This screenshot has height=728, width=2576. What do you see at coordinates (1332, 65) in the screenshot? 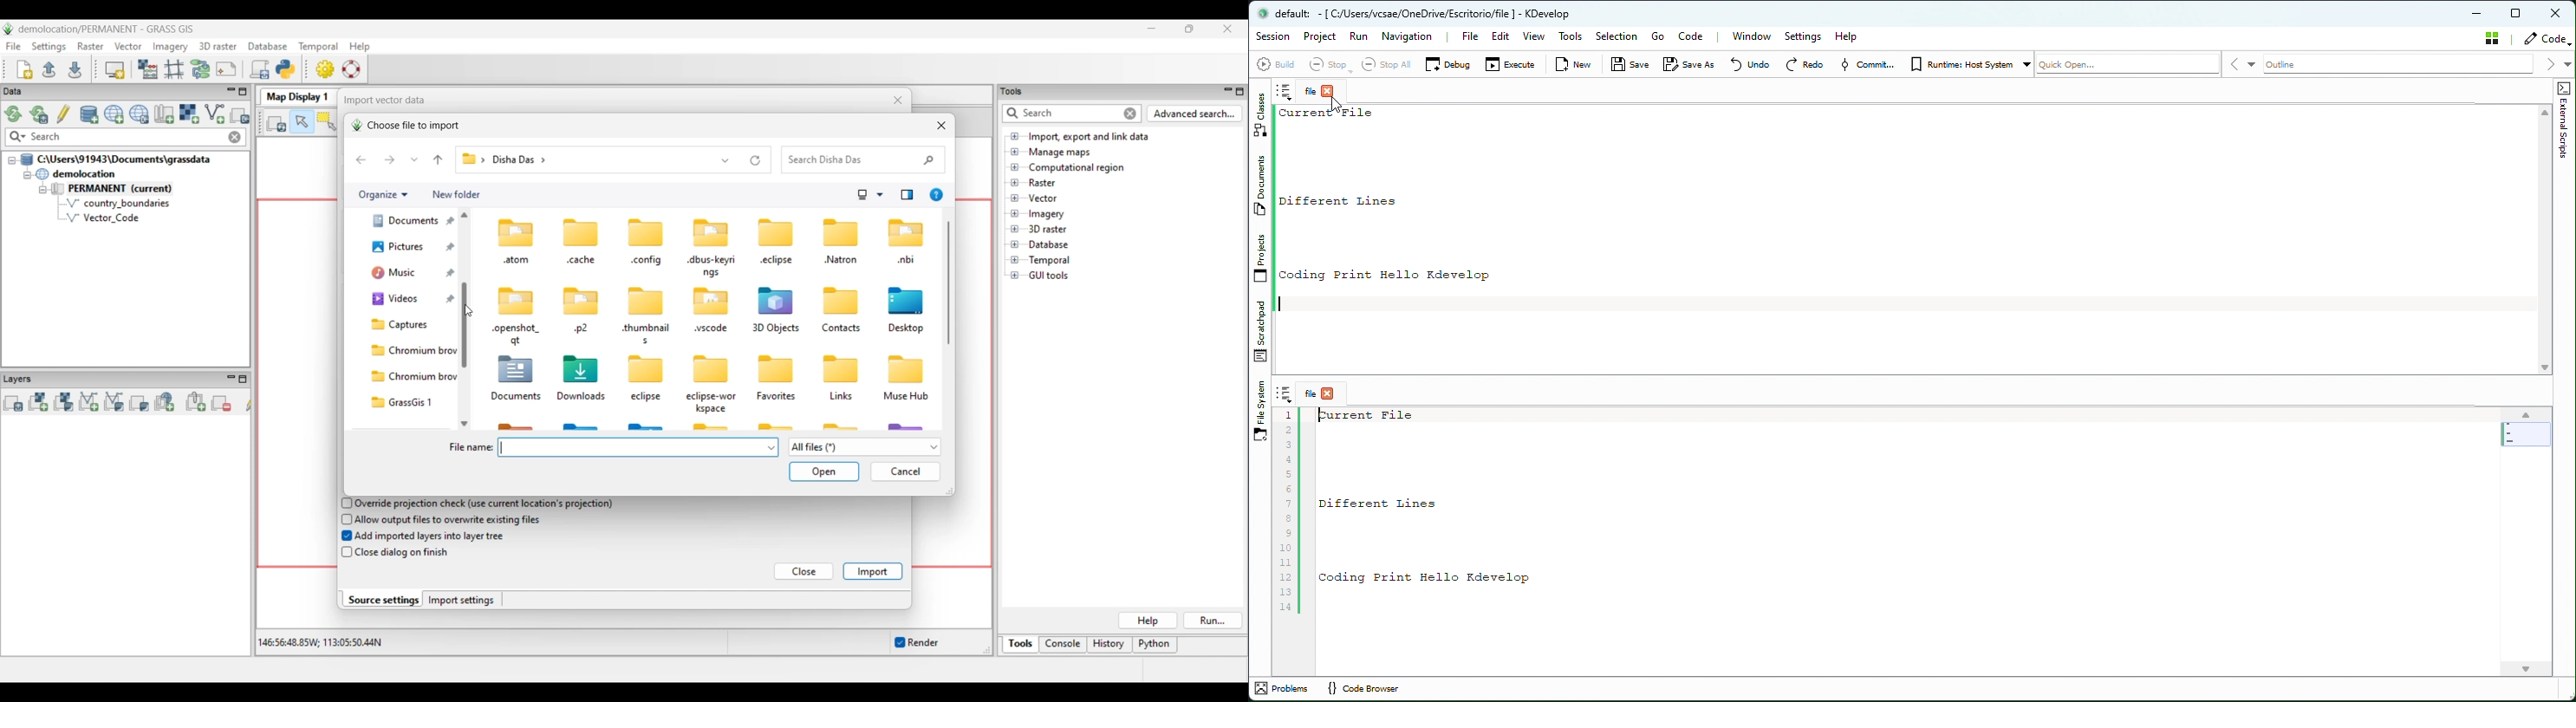
I see `Stop` at bounding box center [1332, 65].